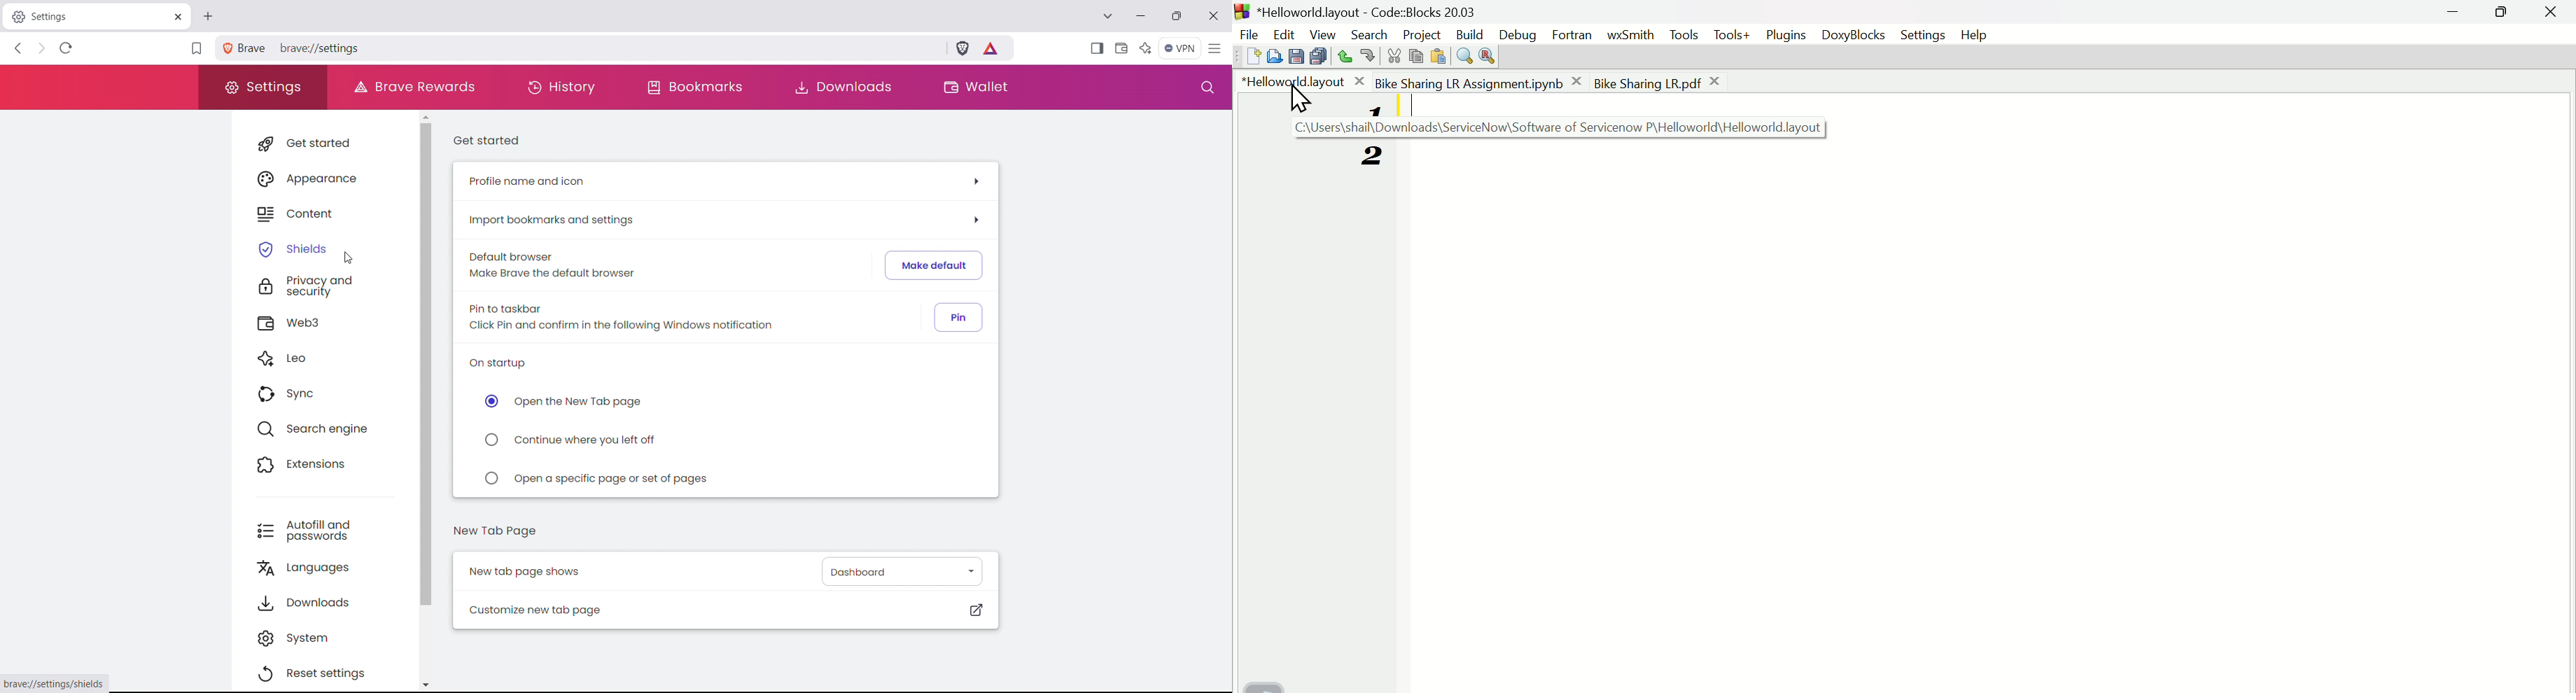  Describe the element at coordinates (1298, 100) in the screenshot. I see `Cursor` at that location.